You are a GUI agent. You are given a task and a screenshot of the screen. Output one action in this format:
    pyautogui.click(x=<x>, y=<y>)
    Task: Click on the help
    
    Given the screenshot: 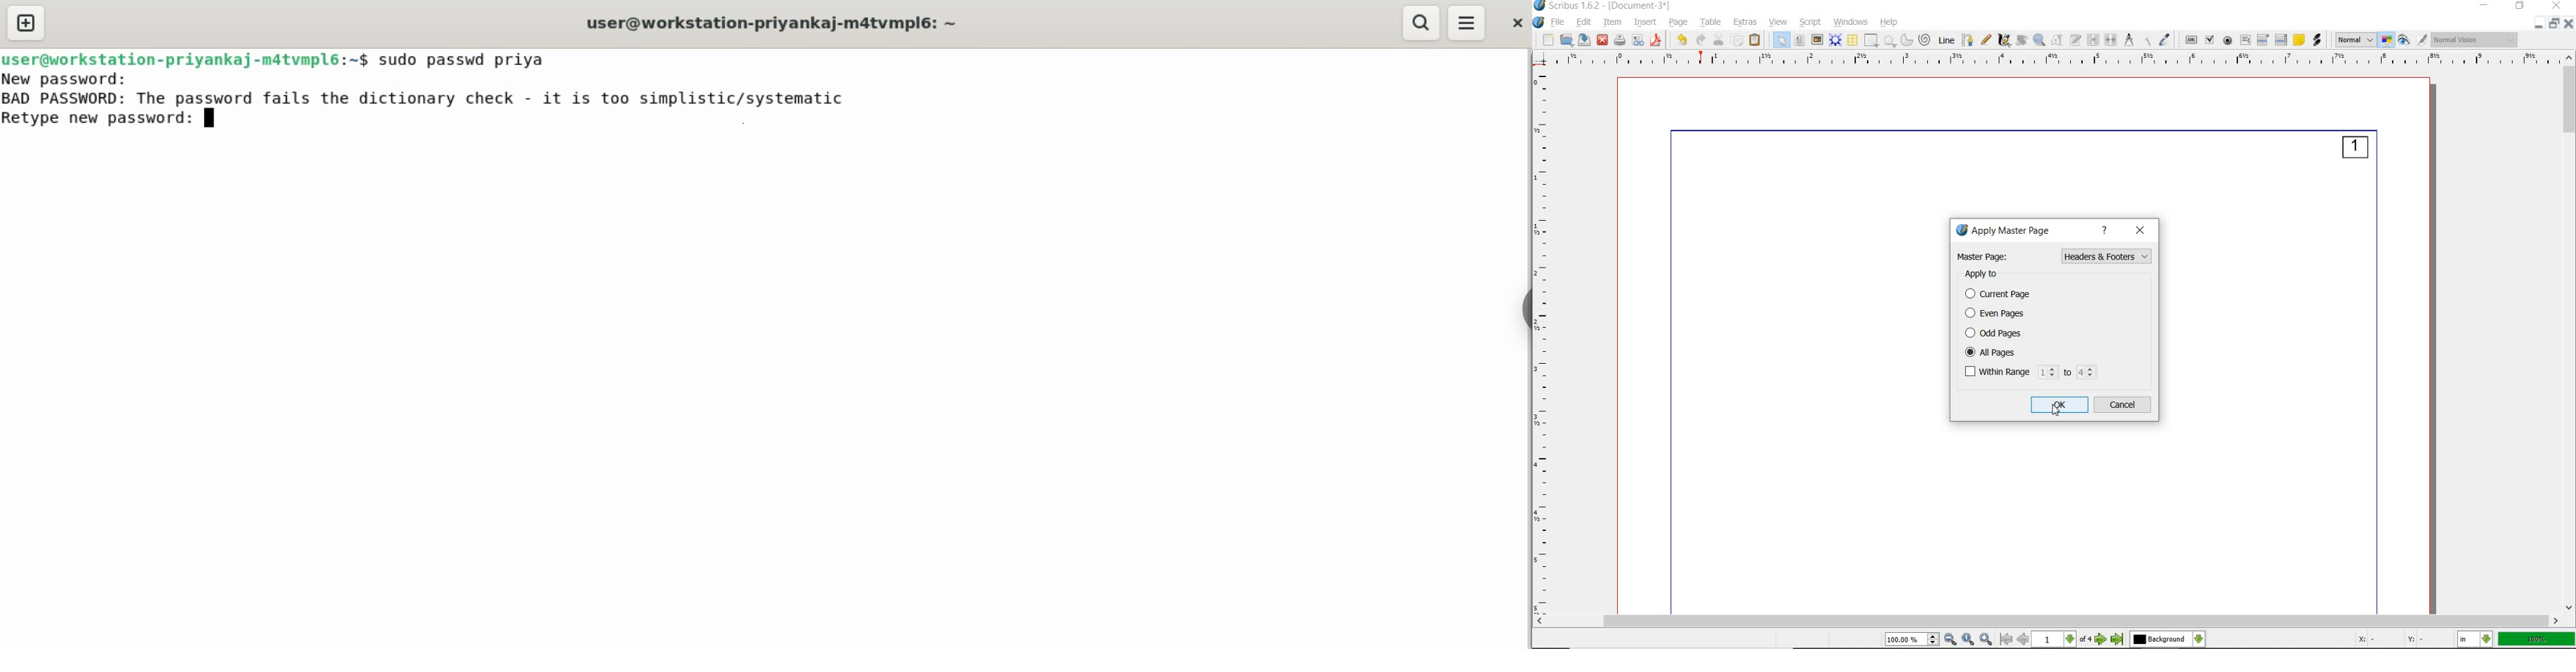 What is the action you would take?
    pyautogui.click(x=1890, y=23)
    